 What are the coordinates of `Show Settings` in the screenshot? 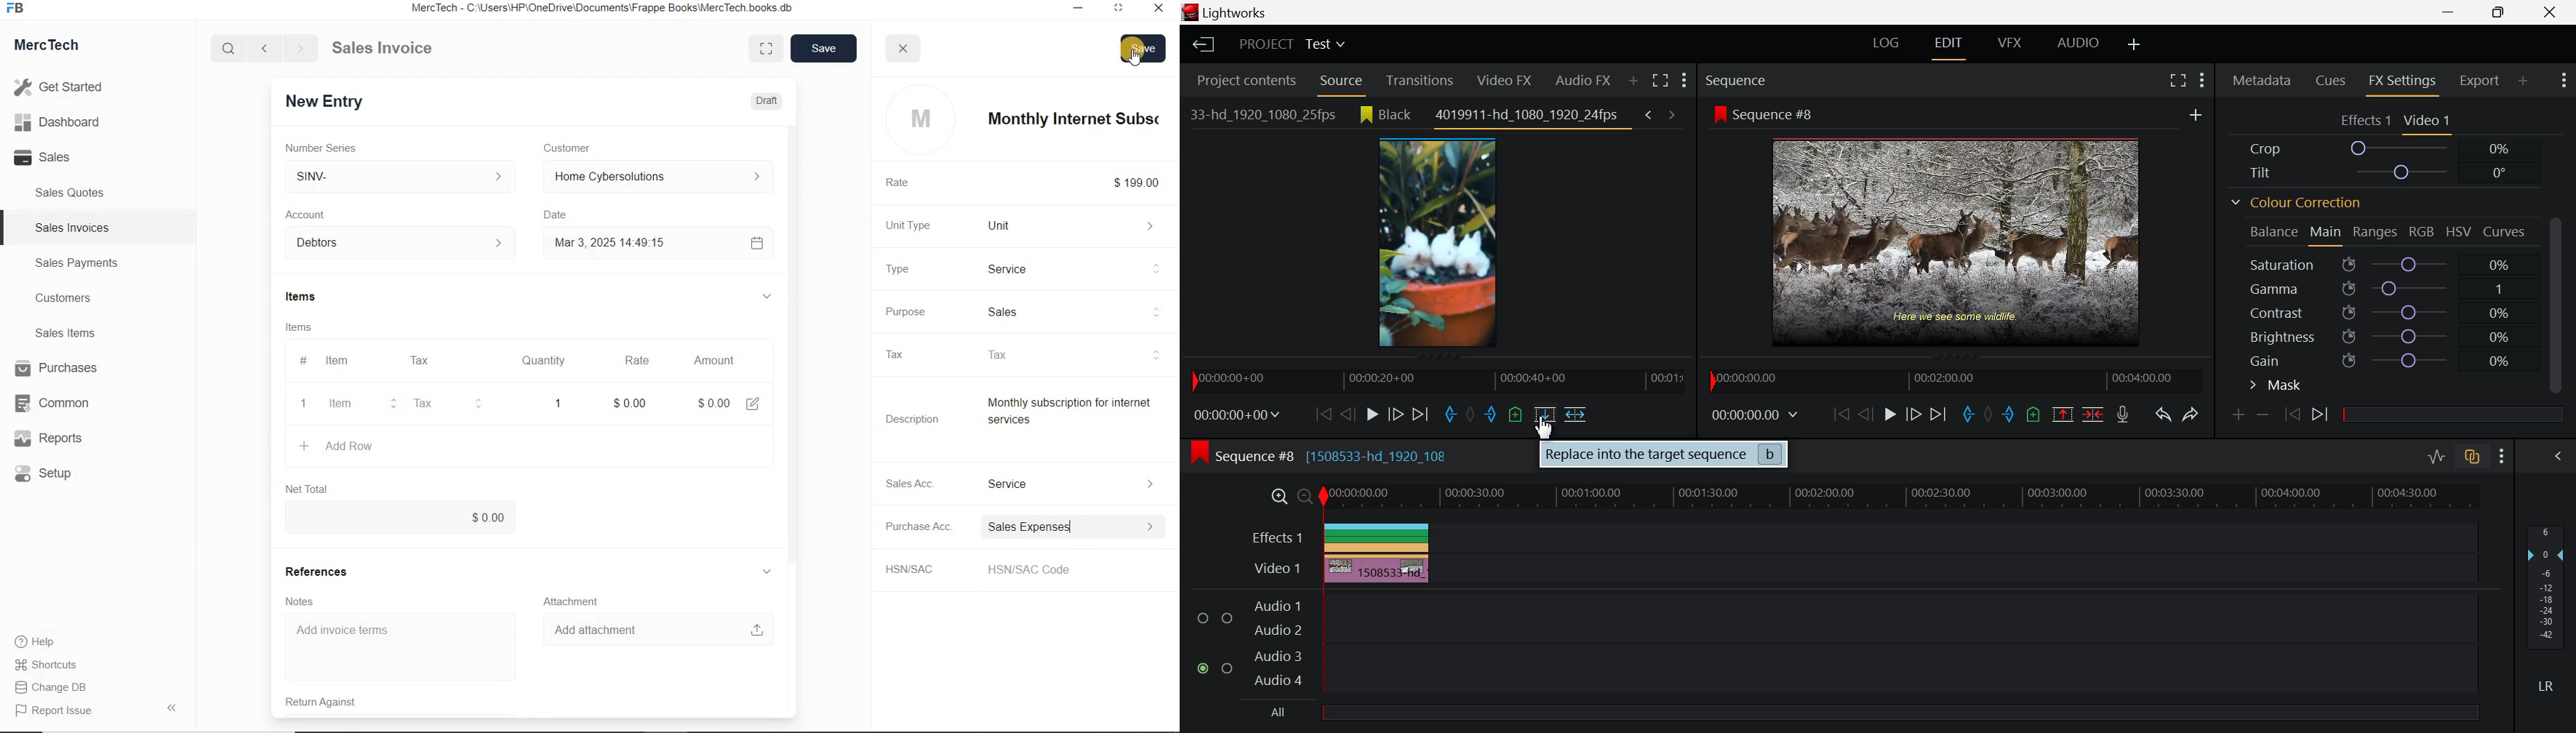 It's located at (2561, 80).